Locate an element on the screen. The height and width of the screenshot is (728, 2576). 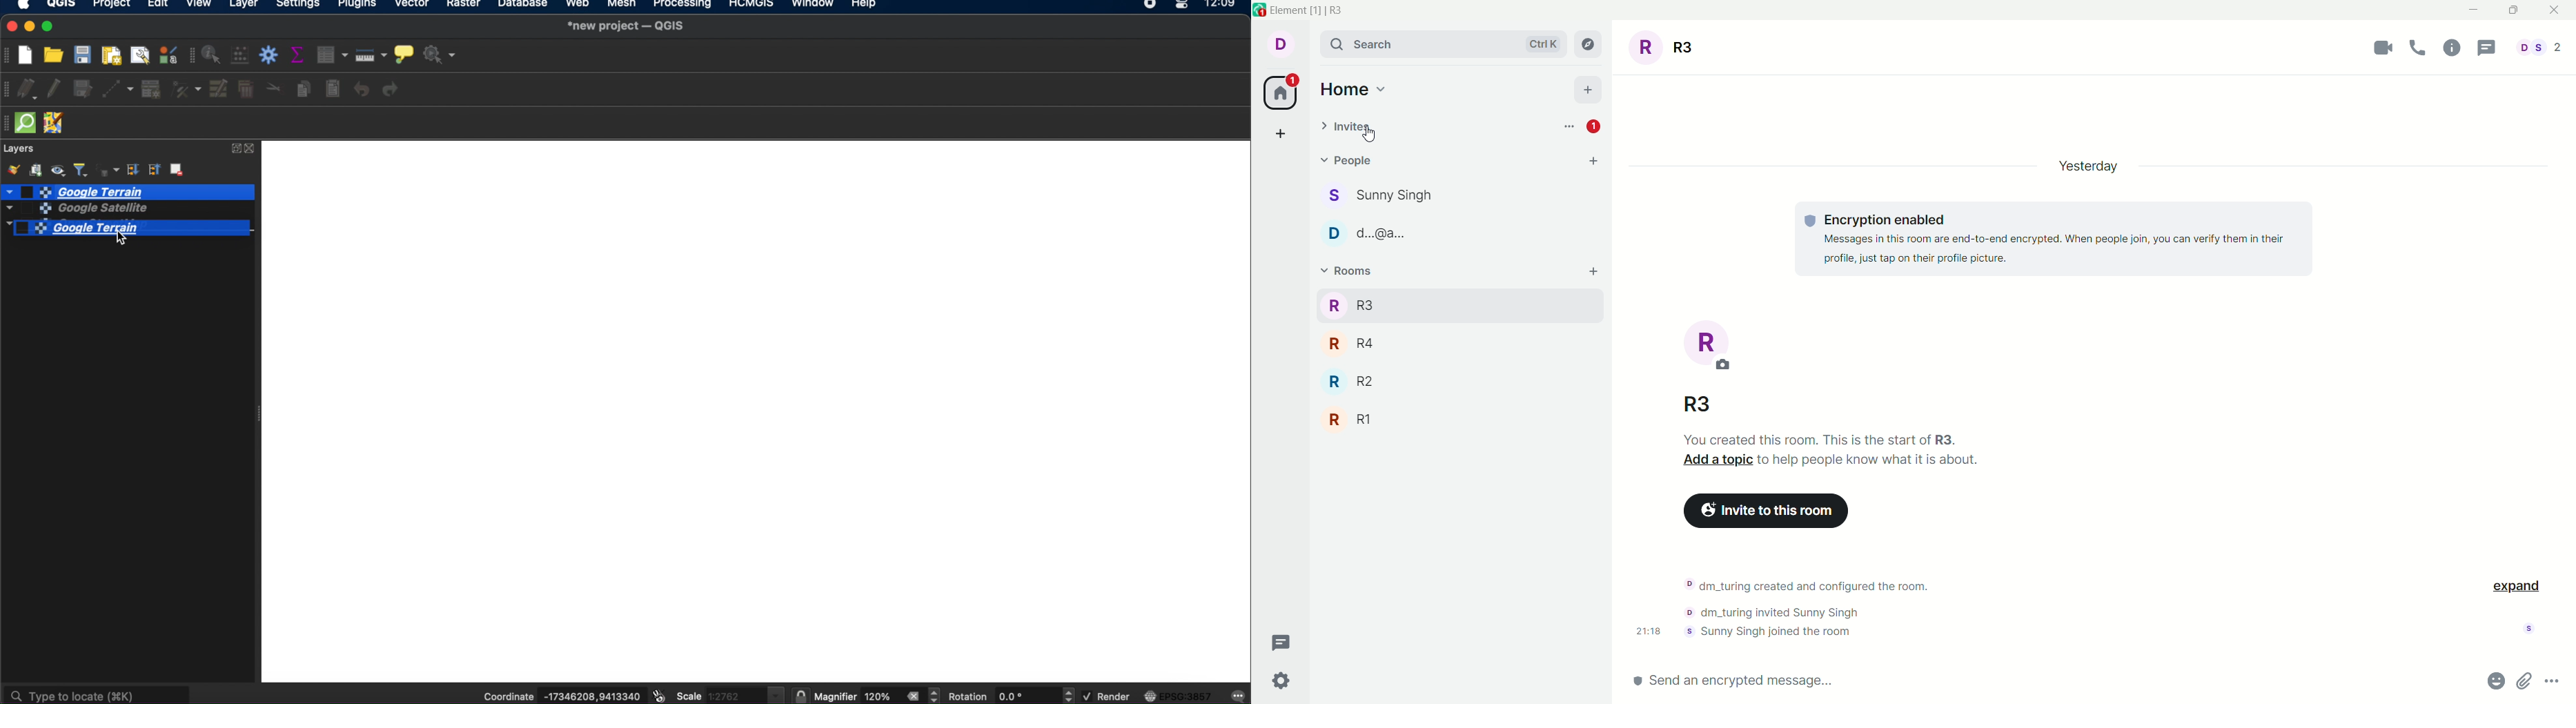
vector is located at coordinates (413, 6).